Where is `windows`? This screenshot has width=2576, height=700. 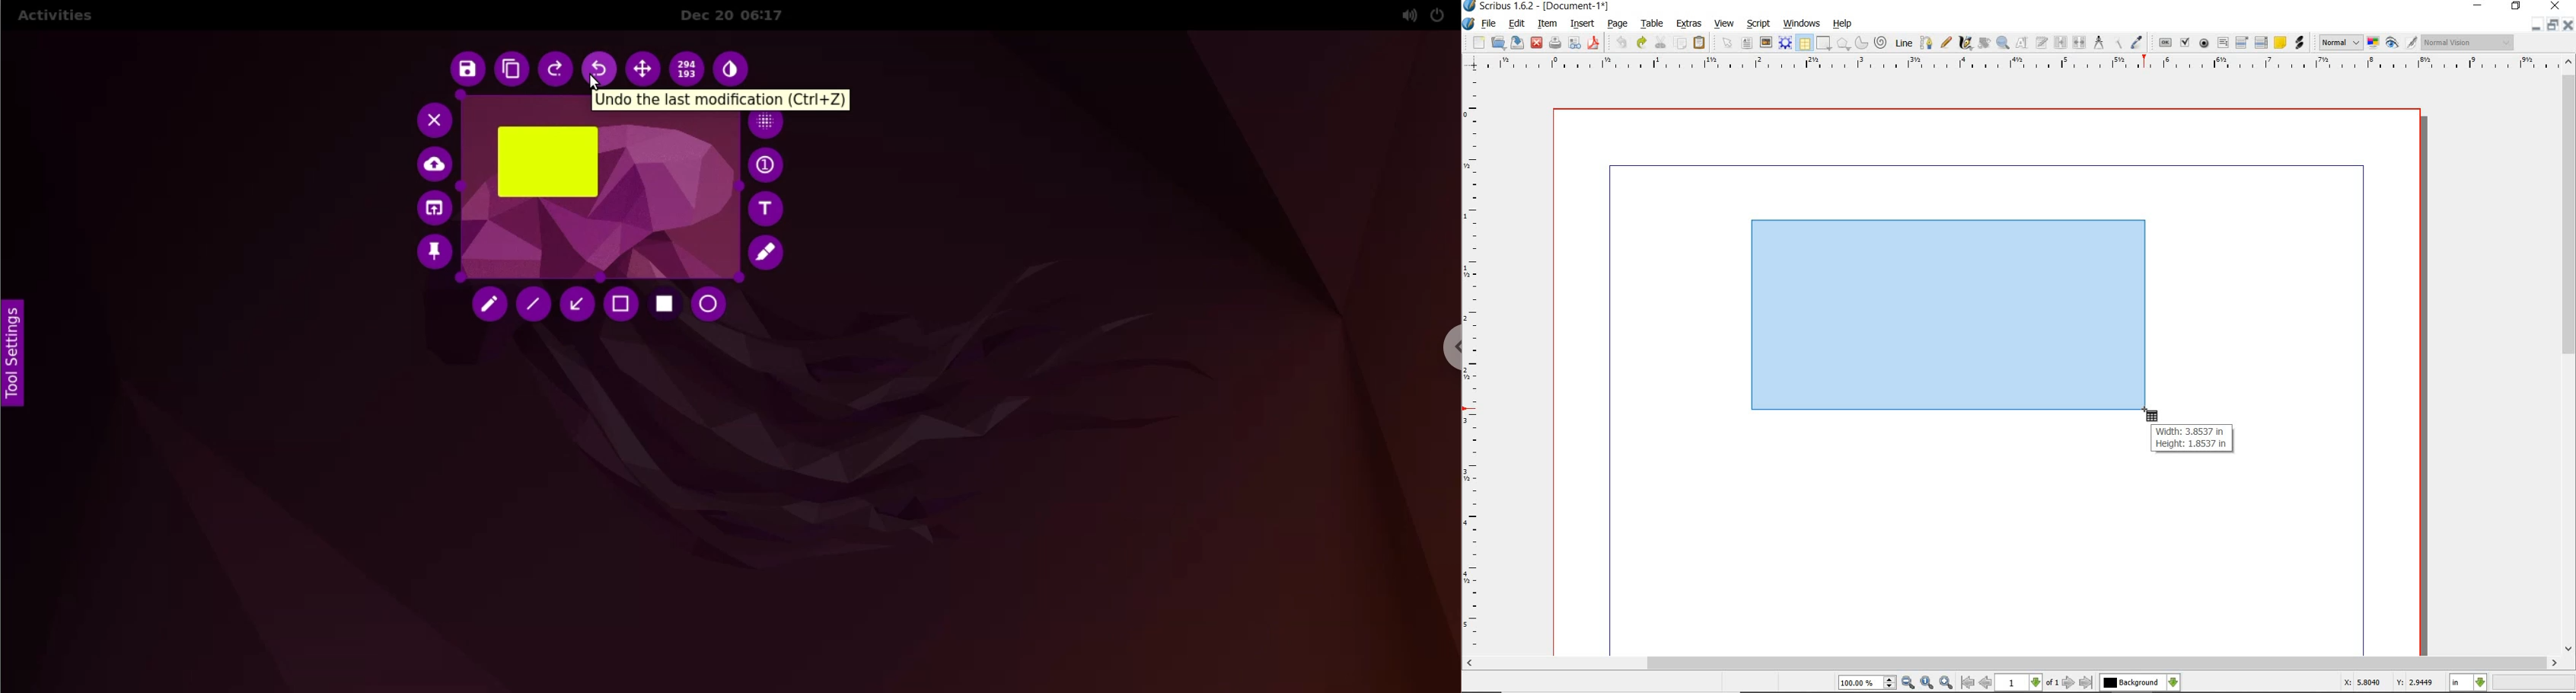 windows is located at coordinates (1801, 24).